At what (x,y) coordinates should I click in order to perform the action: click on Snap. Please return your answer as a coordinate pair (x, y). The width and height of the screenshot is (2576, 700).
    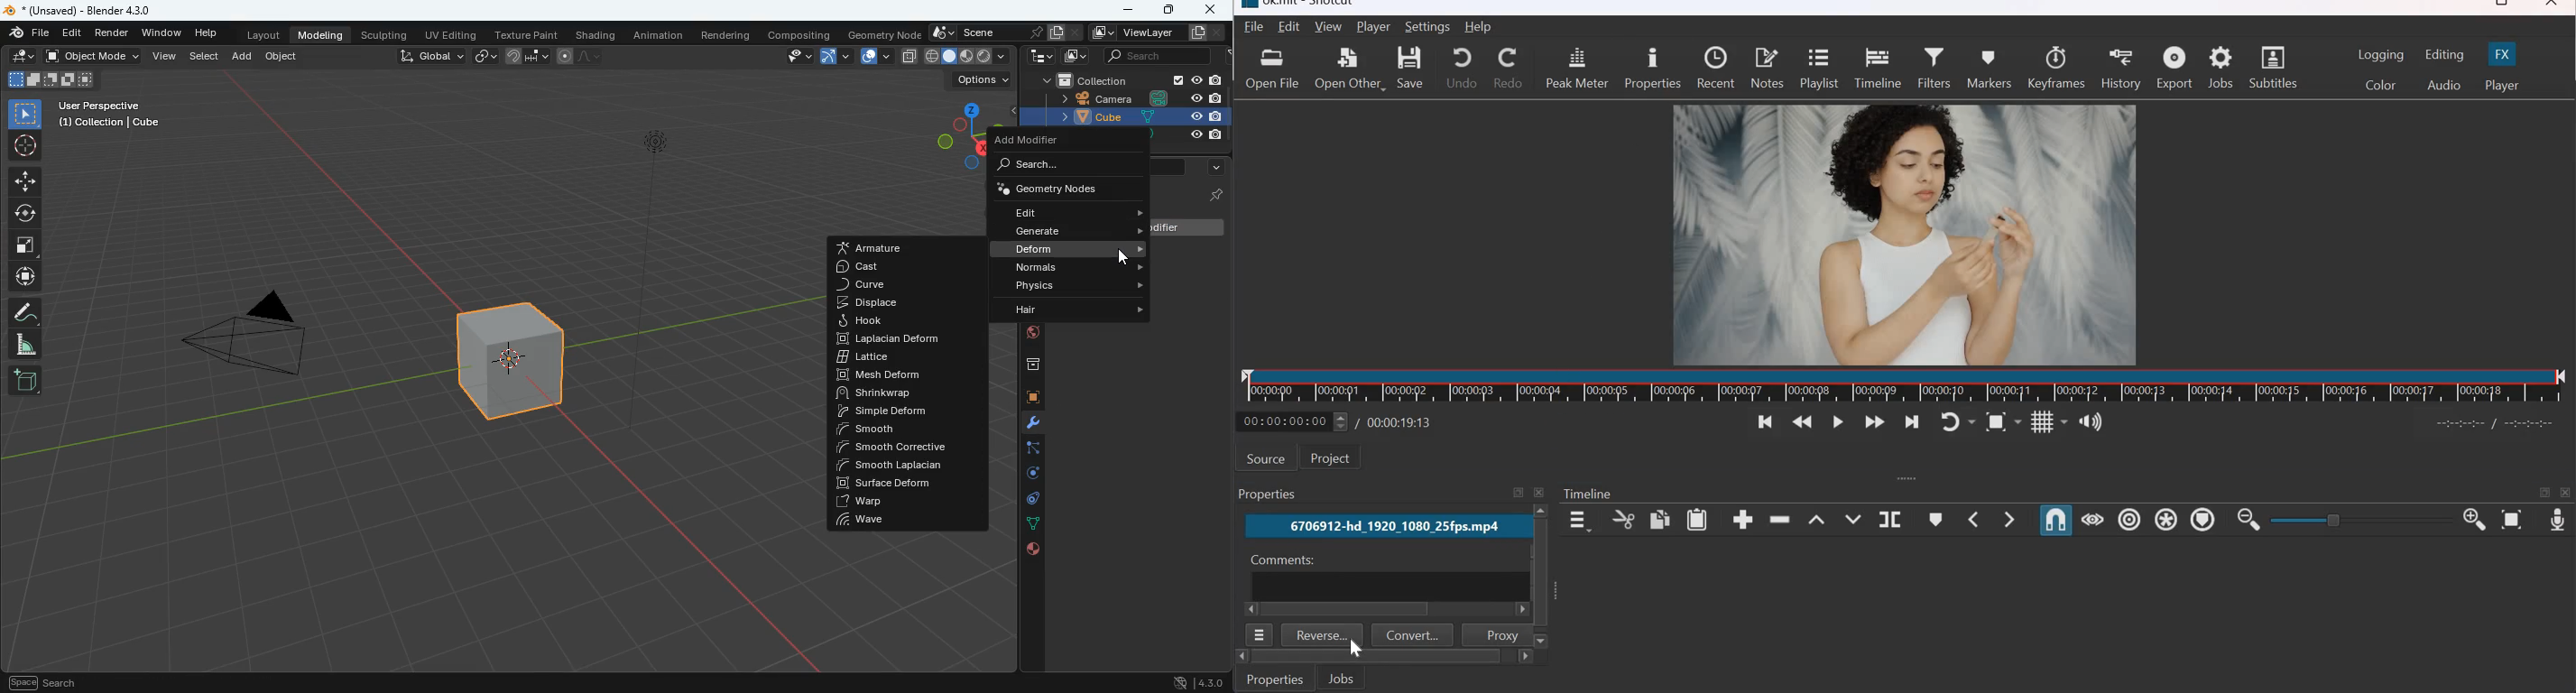
    Looking at the image, I should click on (2056, 521).